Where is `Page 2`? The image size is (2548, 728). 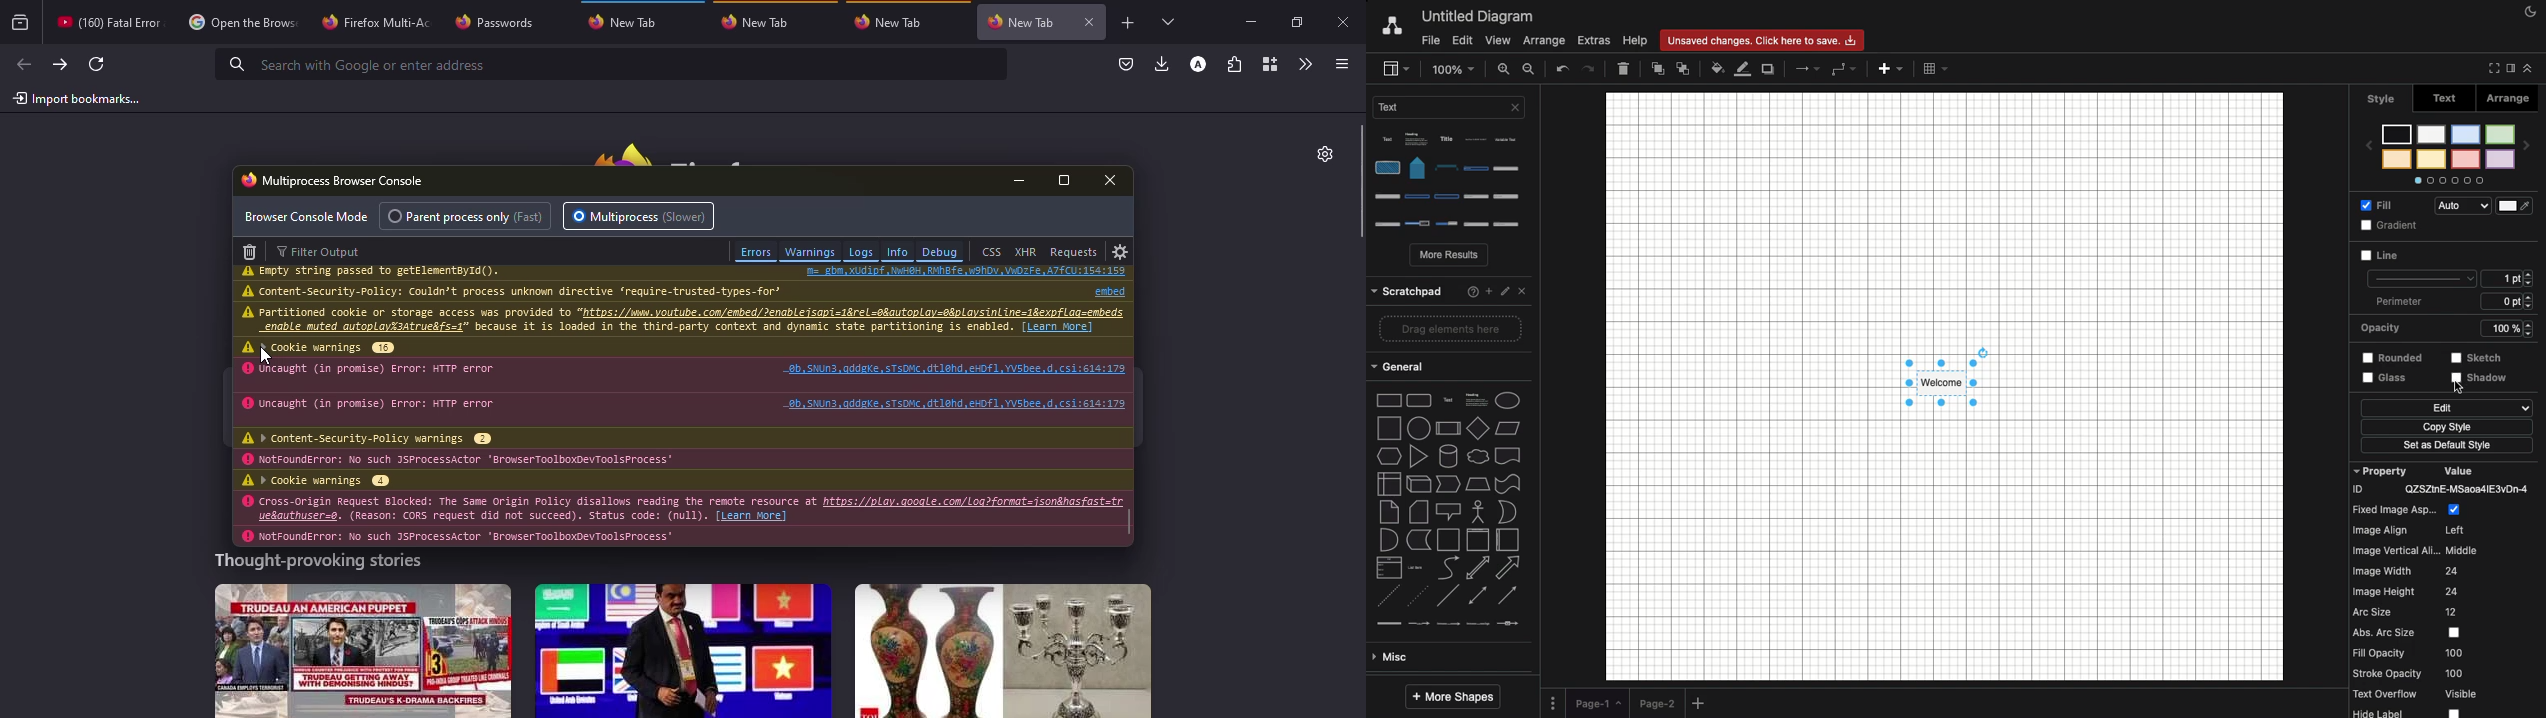 Page 2 is located at coordinates (1656, 702).